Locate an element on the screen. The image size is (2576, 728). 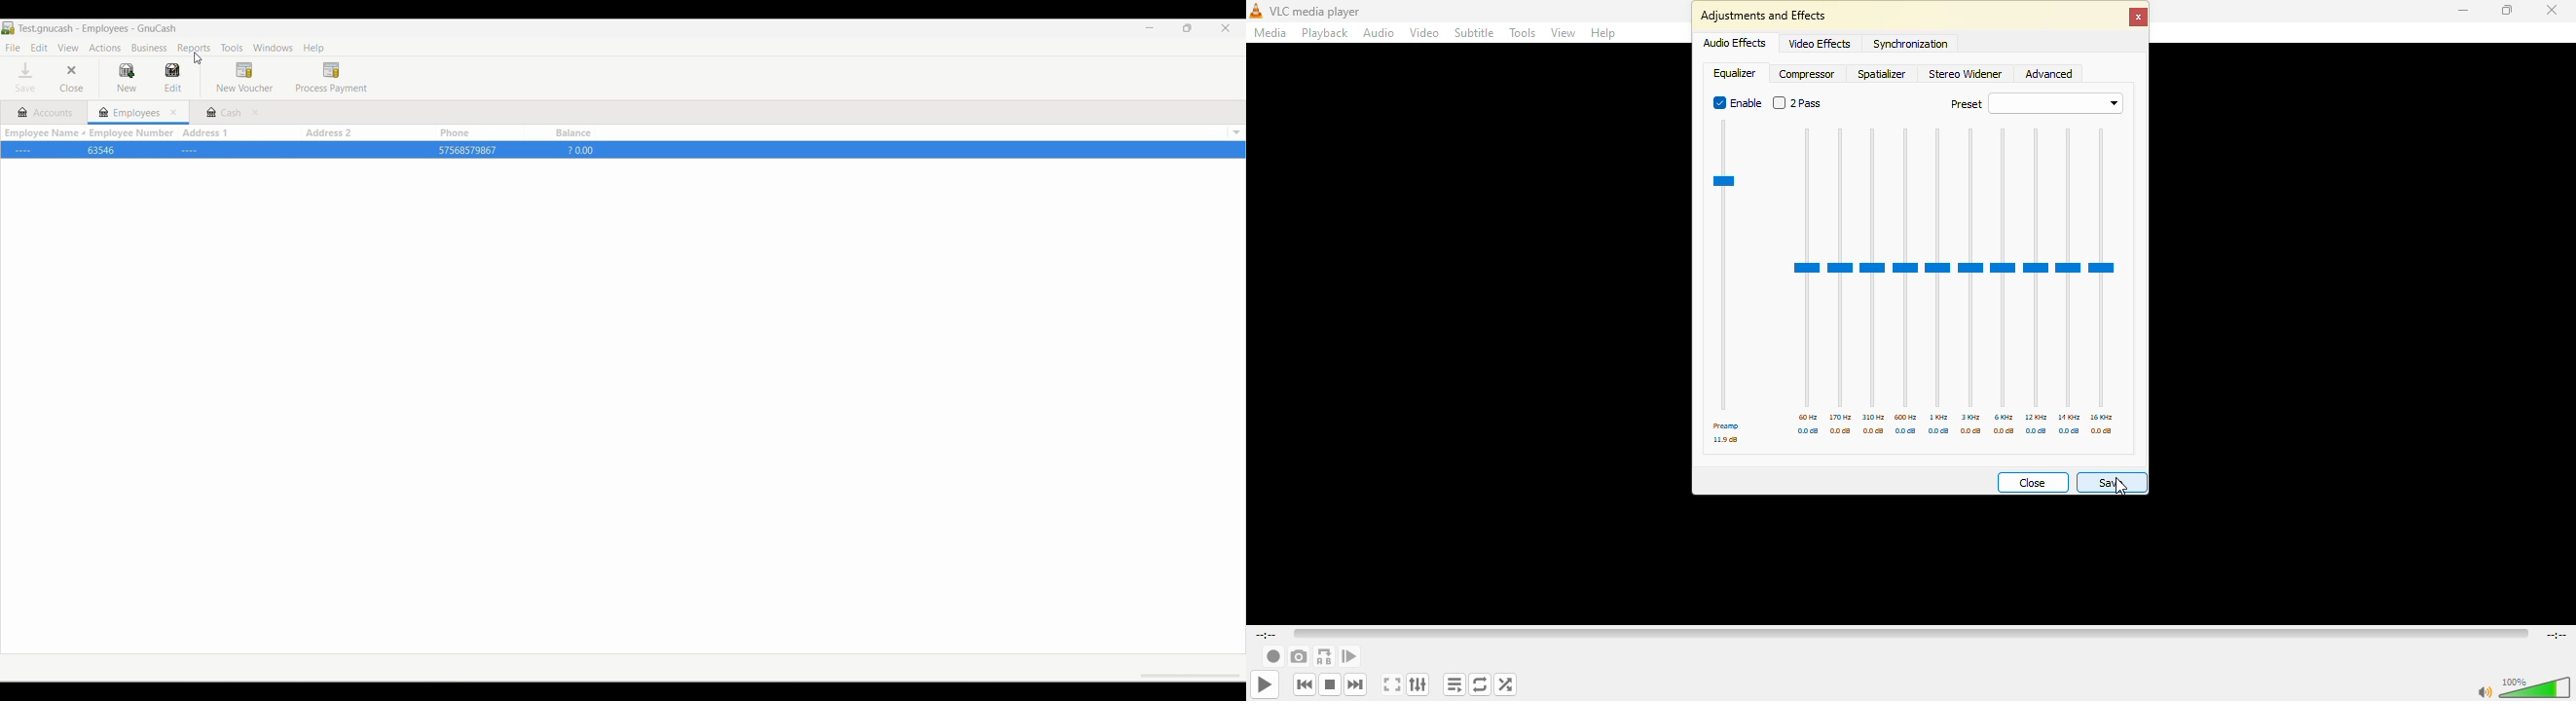
previous media in playlist is located at coordinates (1304, 684).